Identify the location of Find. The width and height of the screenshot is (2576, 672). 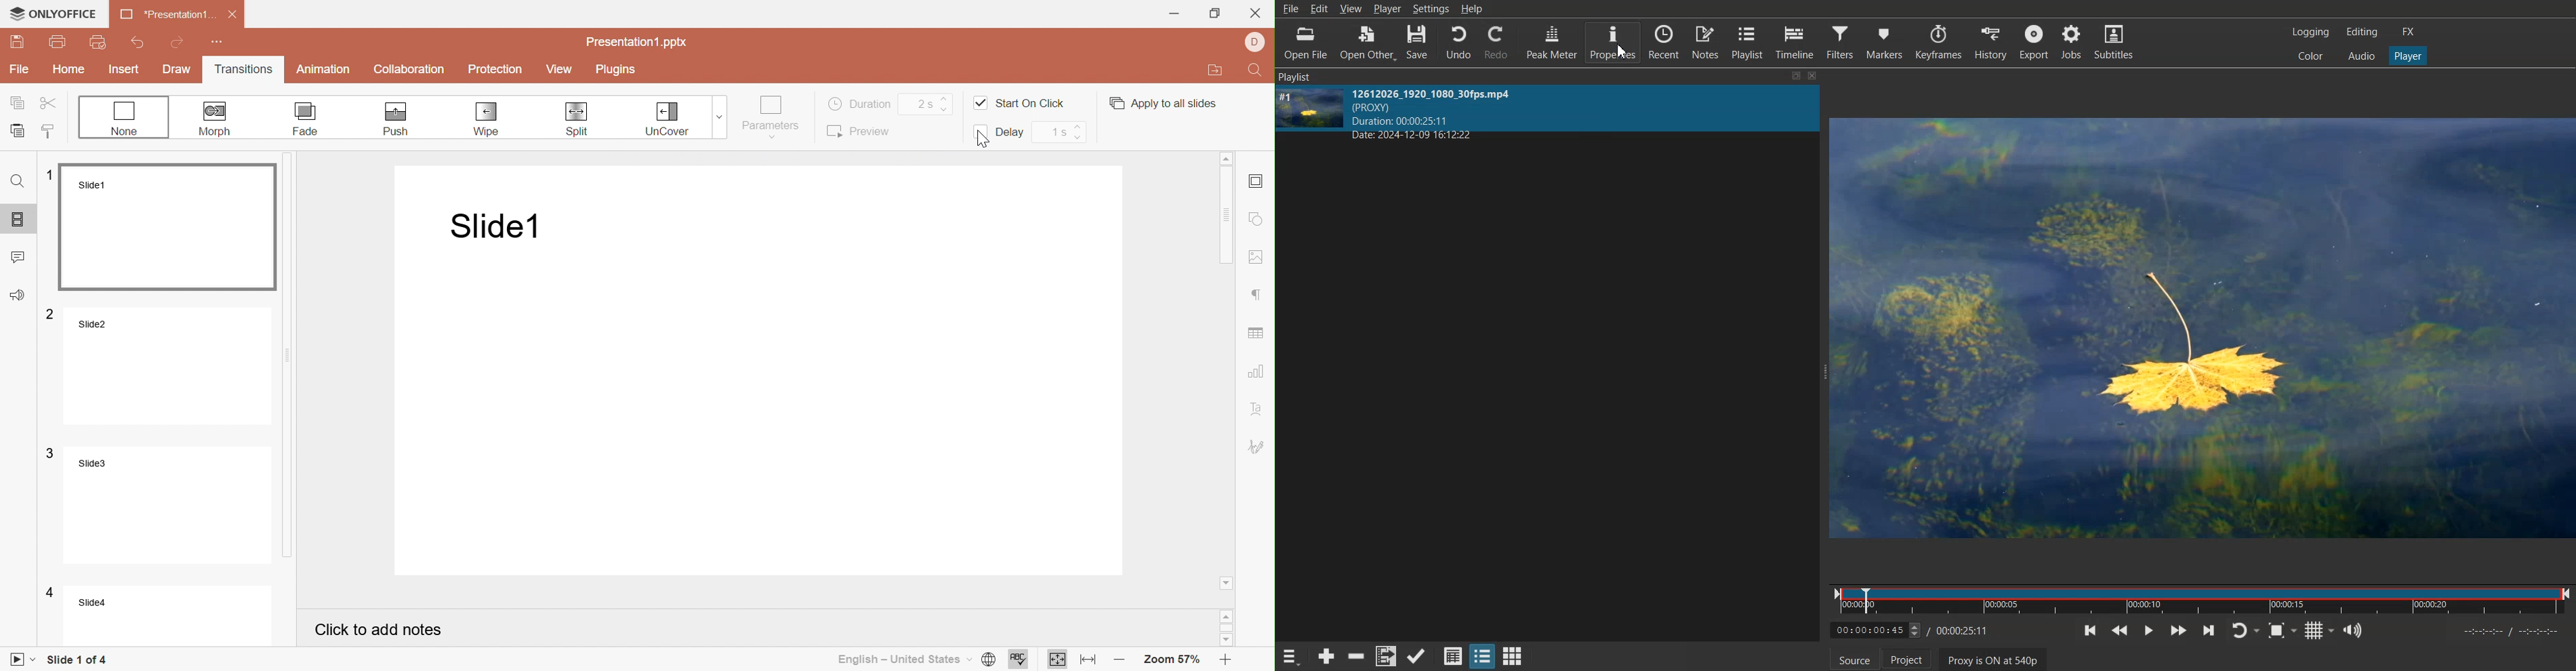
(19, 180).